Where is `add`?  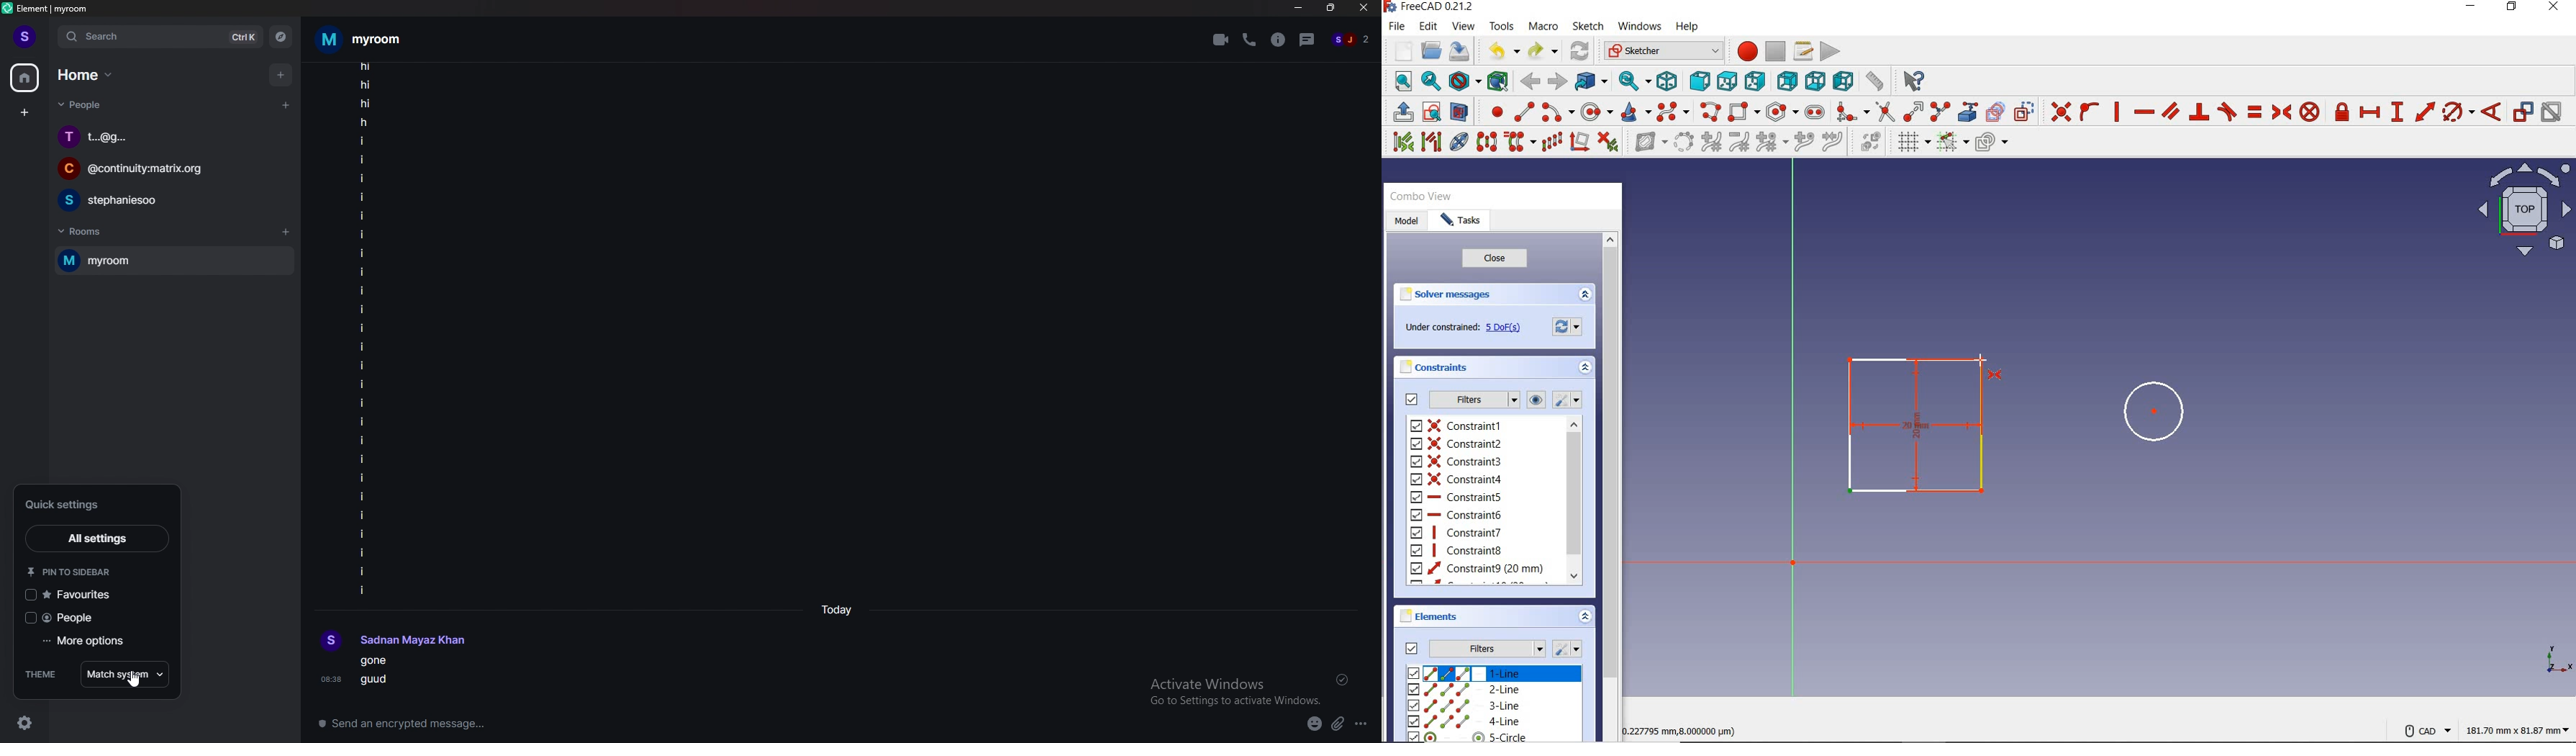
add is located at coordinates (282, 74).